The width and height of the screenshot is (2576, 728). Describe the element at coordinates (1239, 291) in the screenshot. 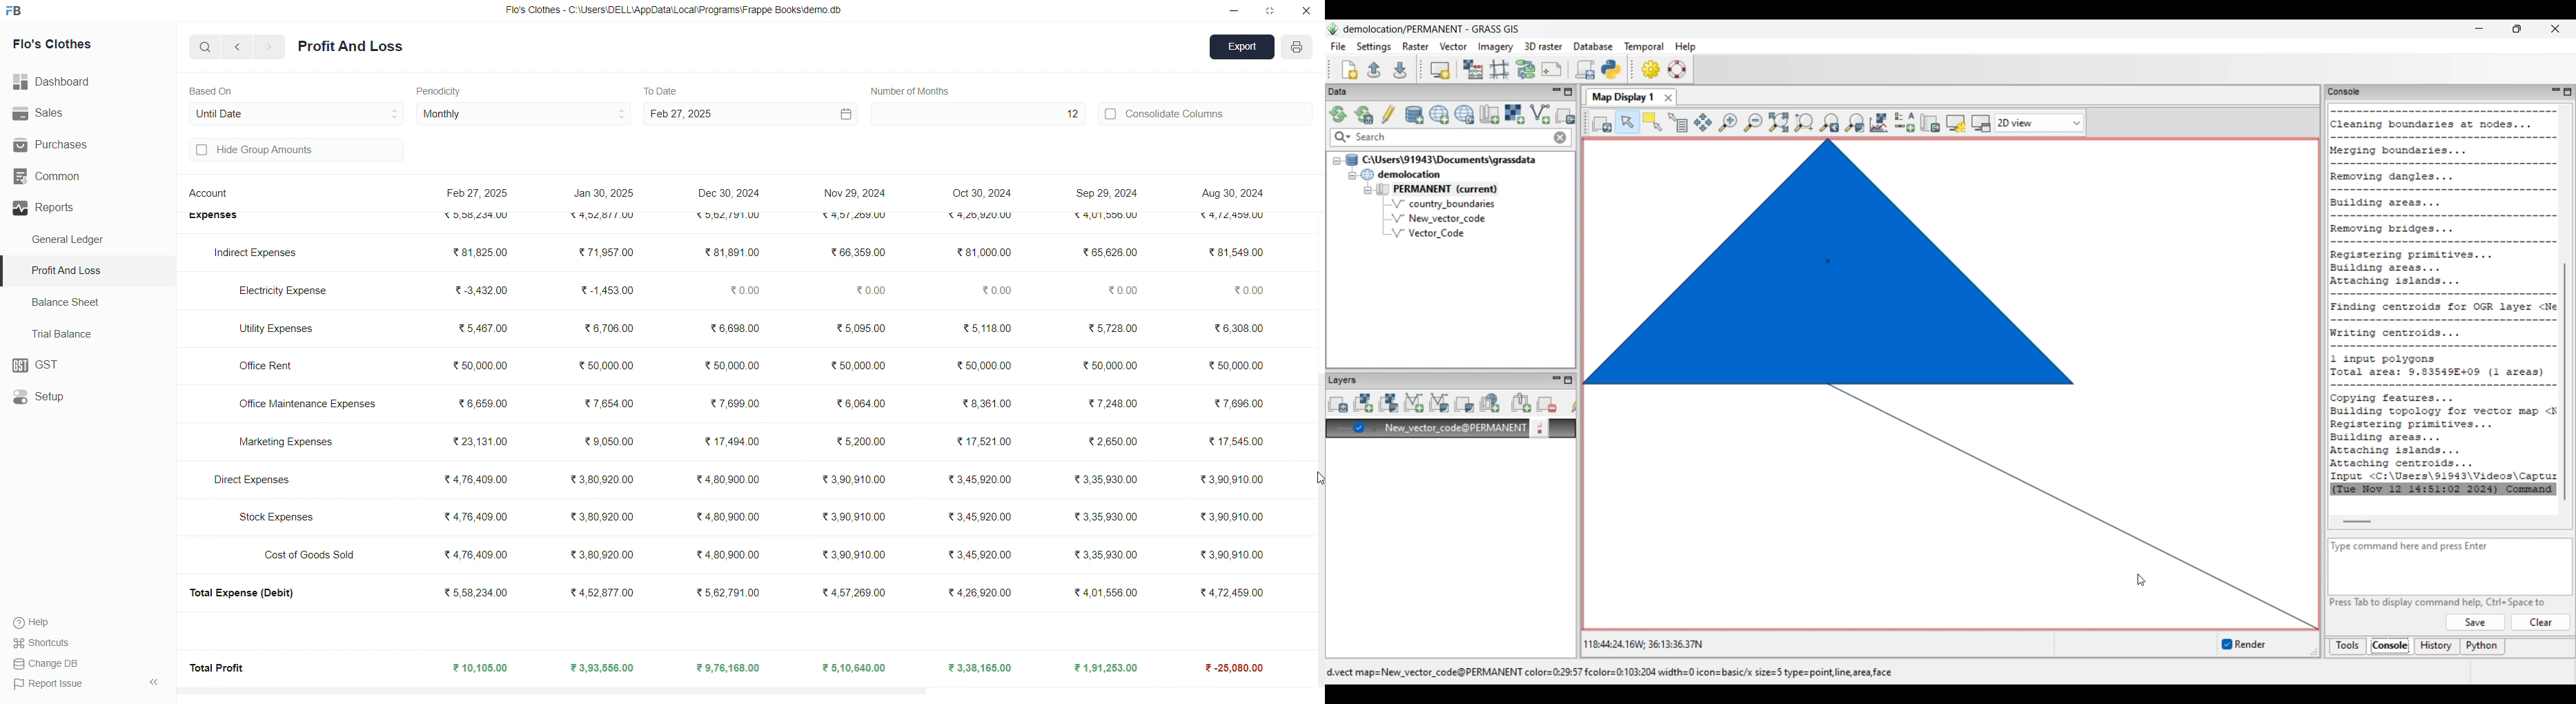

I see `20.00` at that location.